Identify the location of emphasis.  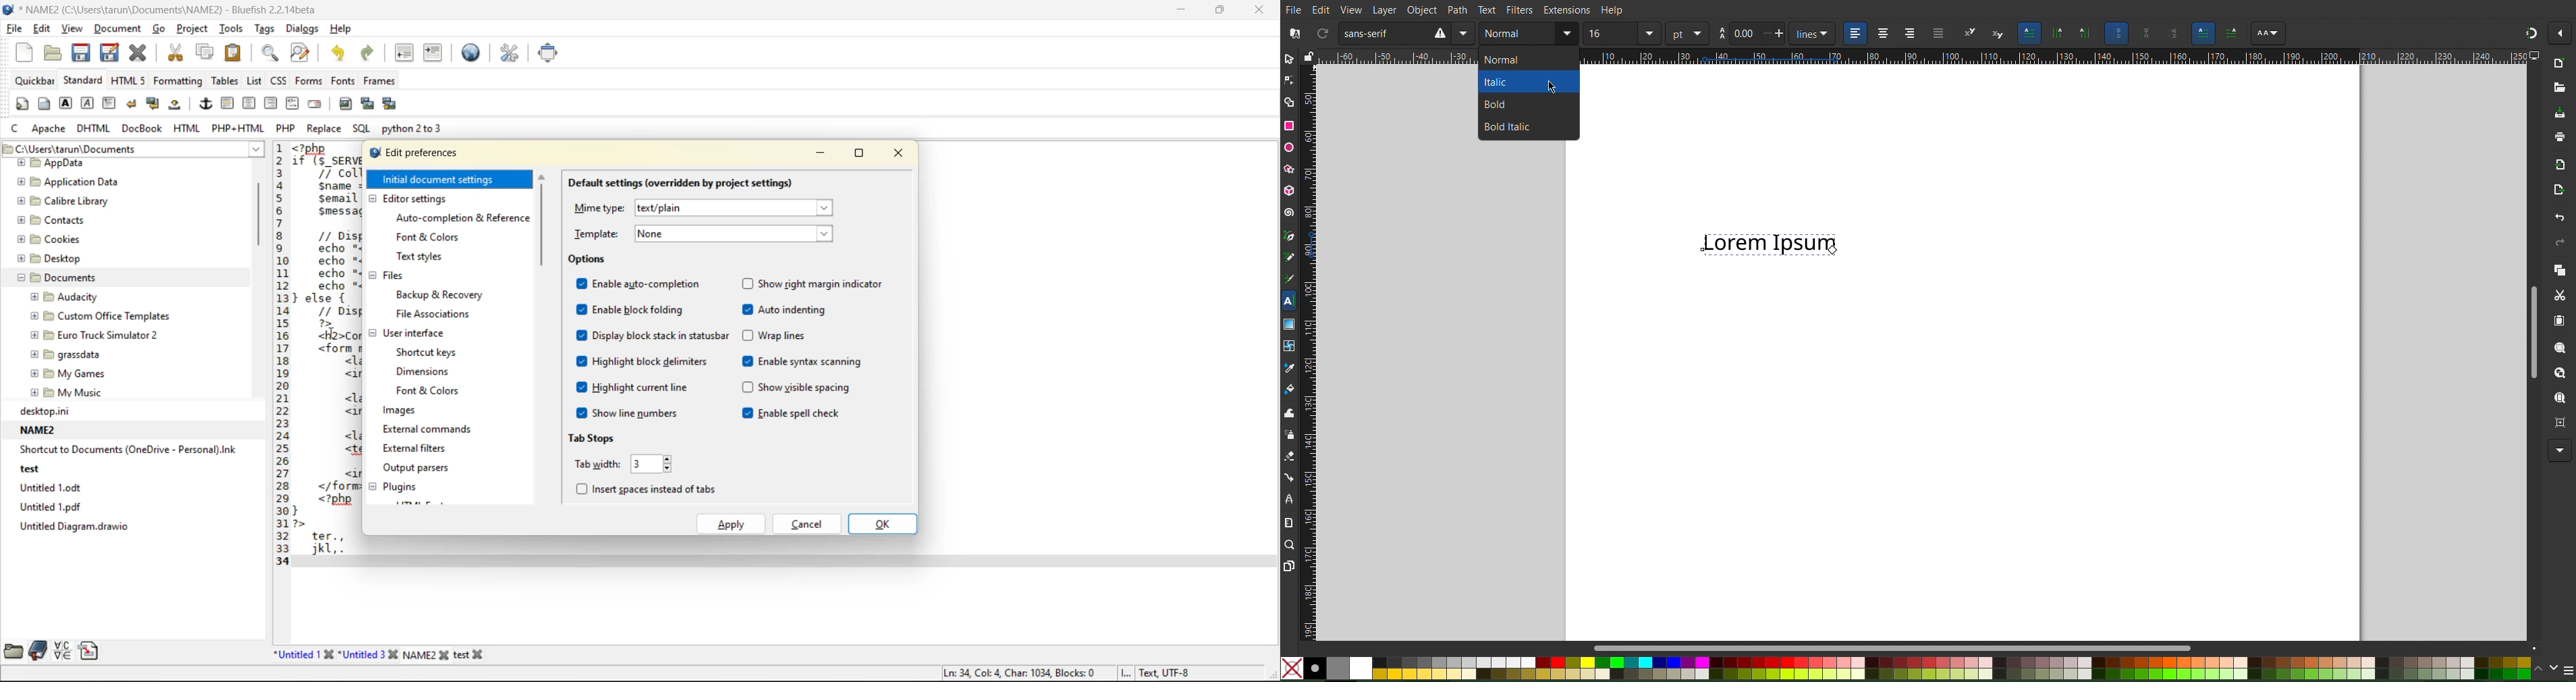
(87, 103).